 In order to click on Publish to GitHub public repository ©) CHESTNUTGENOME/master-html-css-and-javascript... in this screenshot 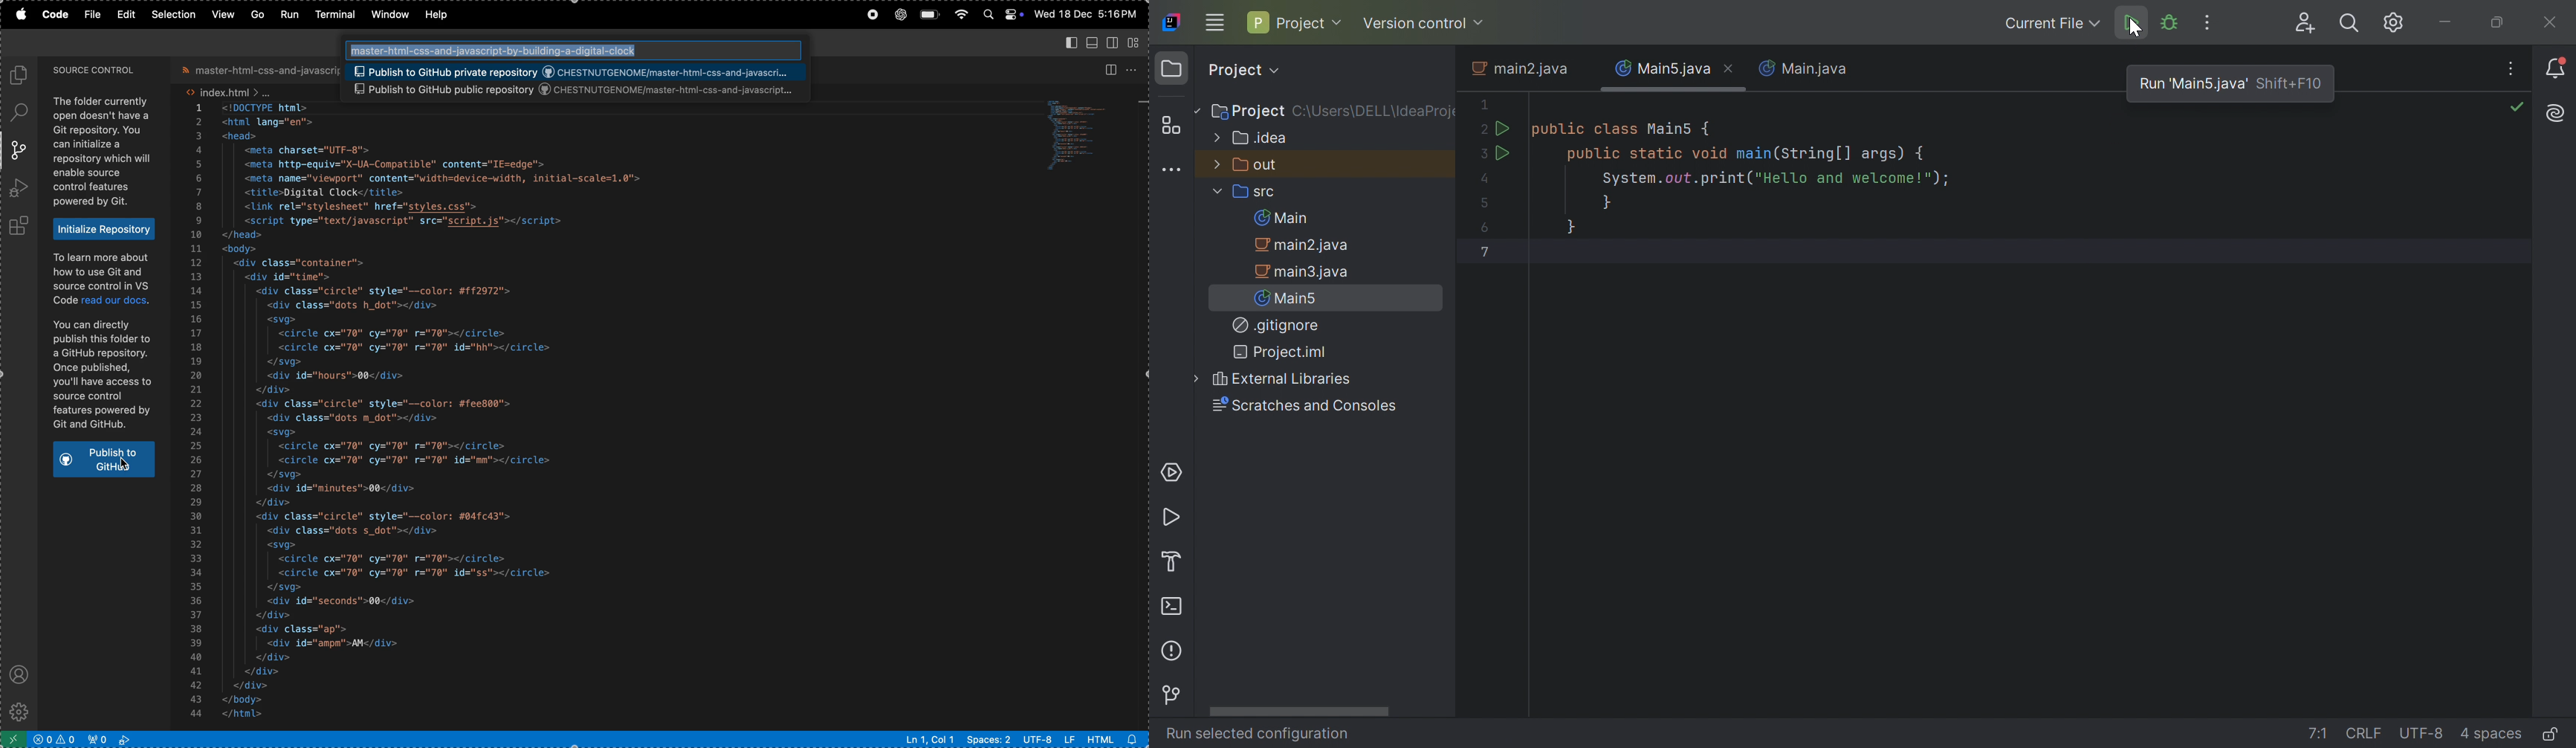, I will do `click(572, 72)`.